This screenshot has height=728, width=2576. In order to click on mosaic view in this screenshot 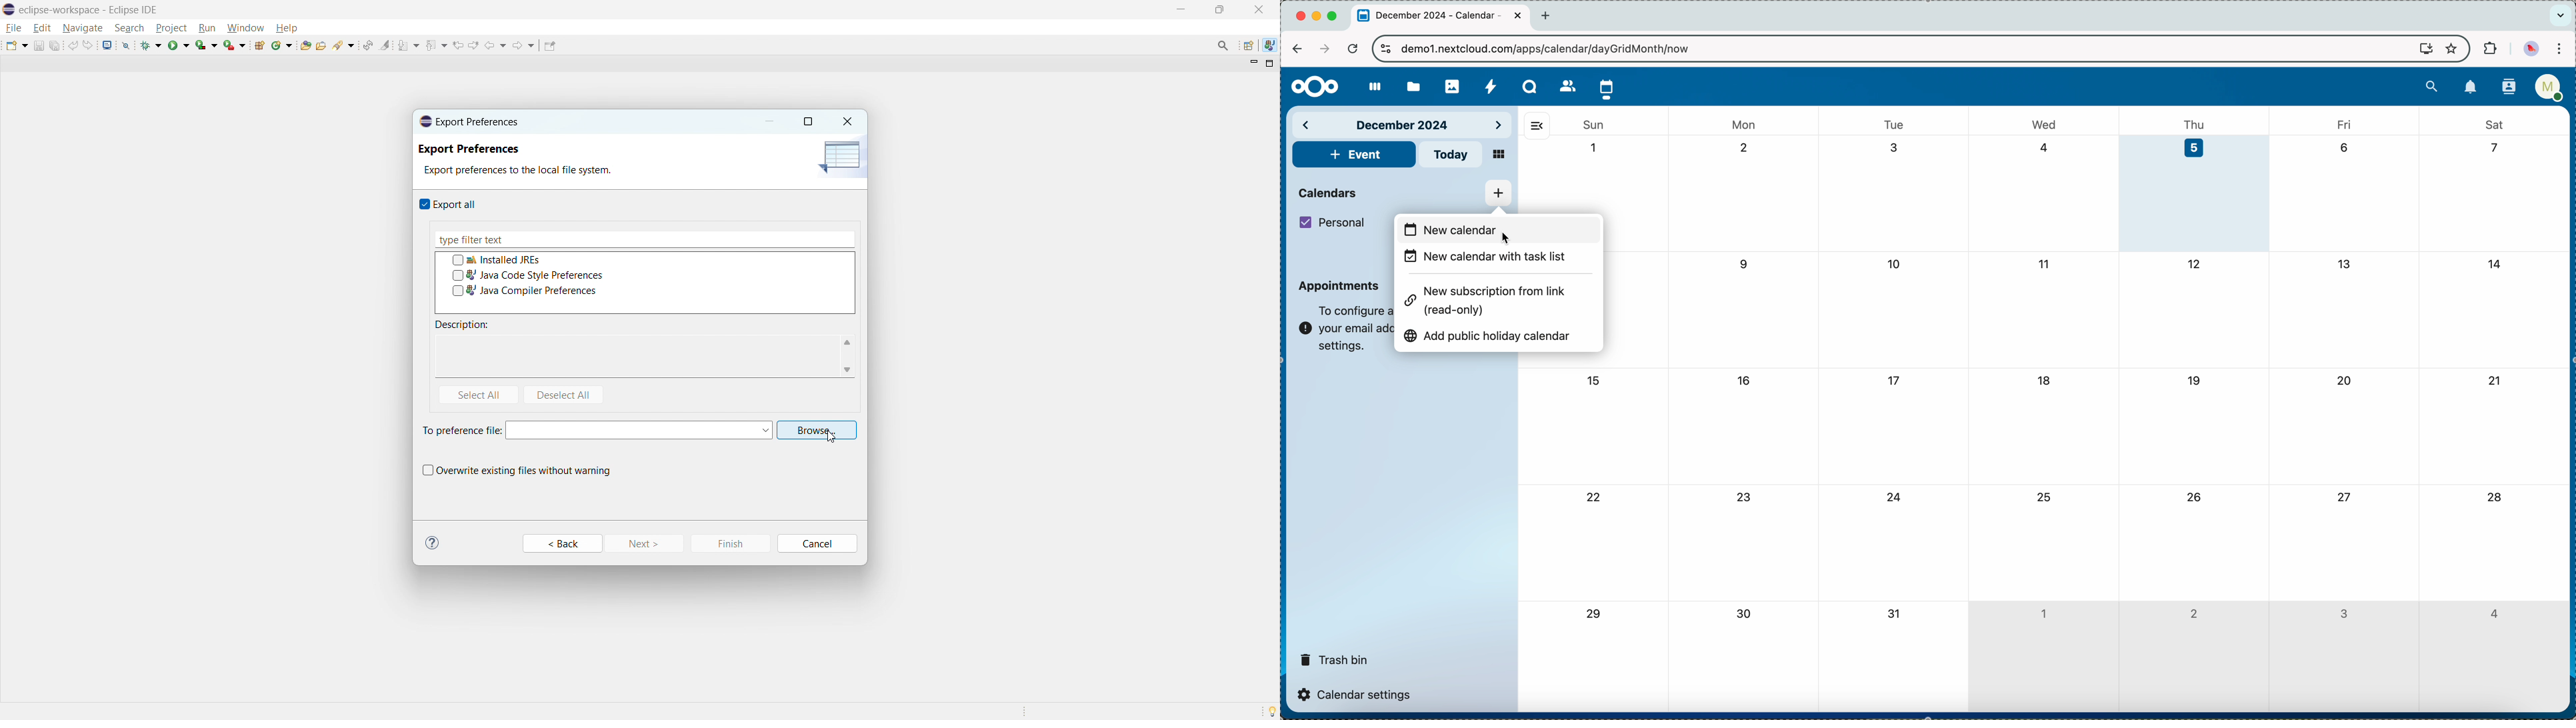, I will do `click(1500, 155)`.